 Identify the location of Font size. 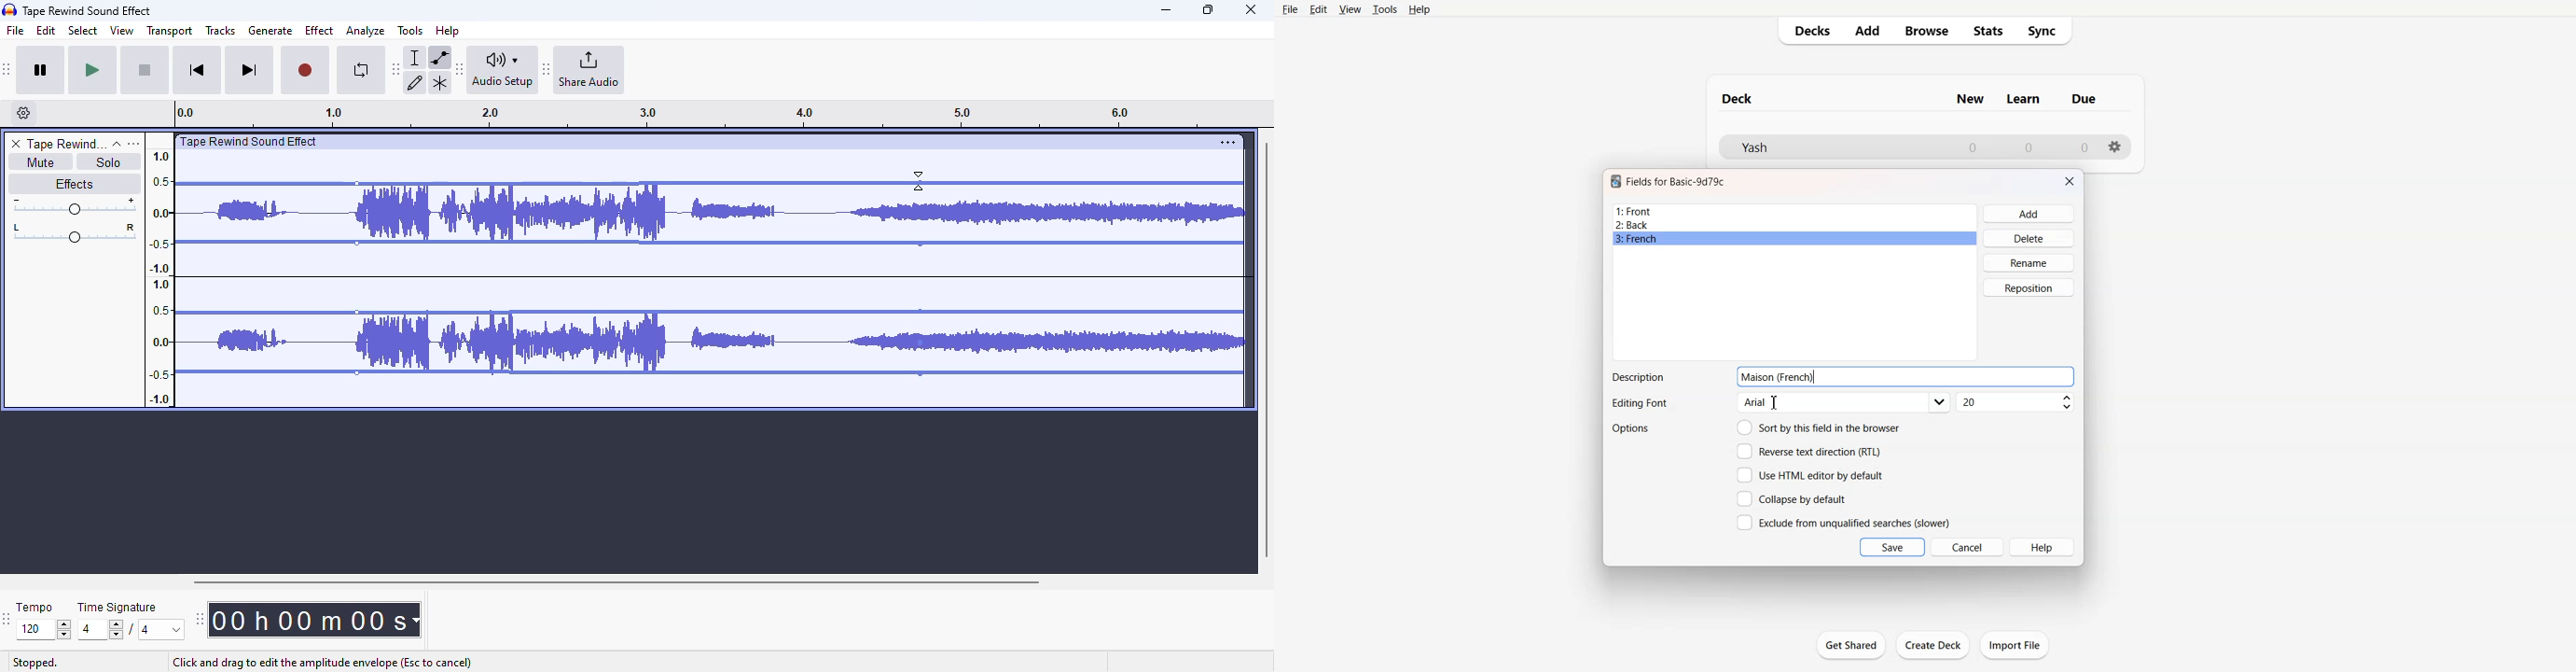
(2017, 403).